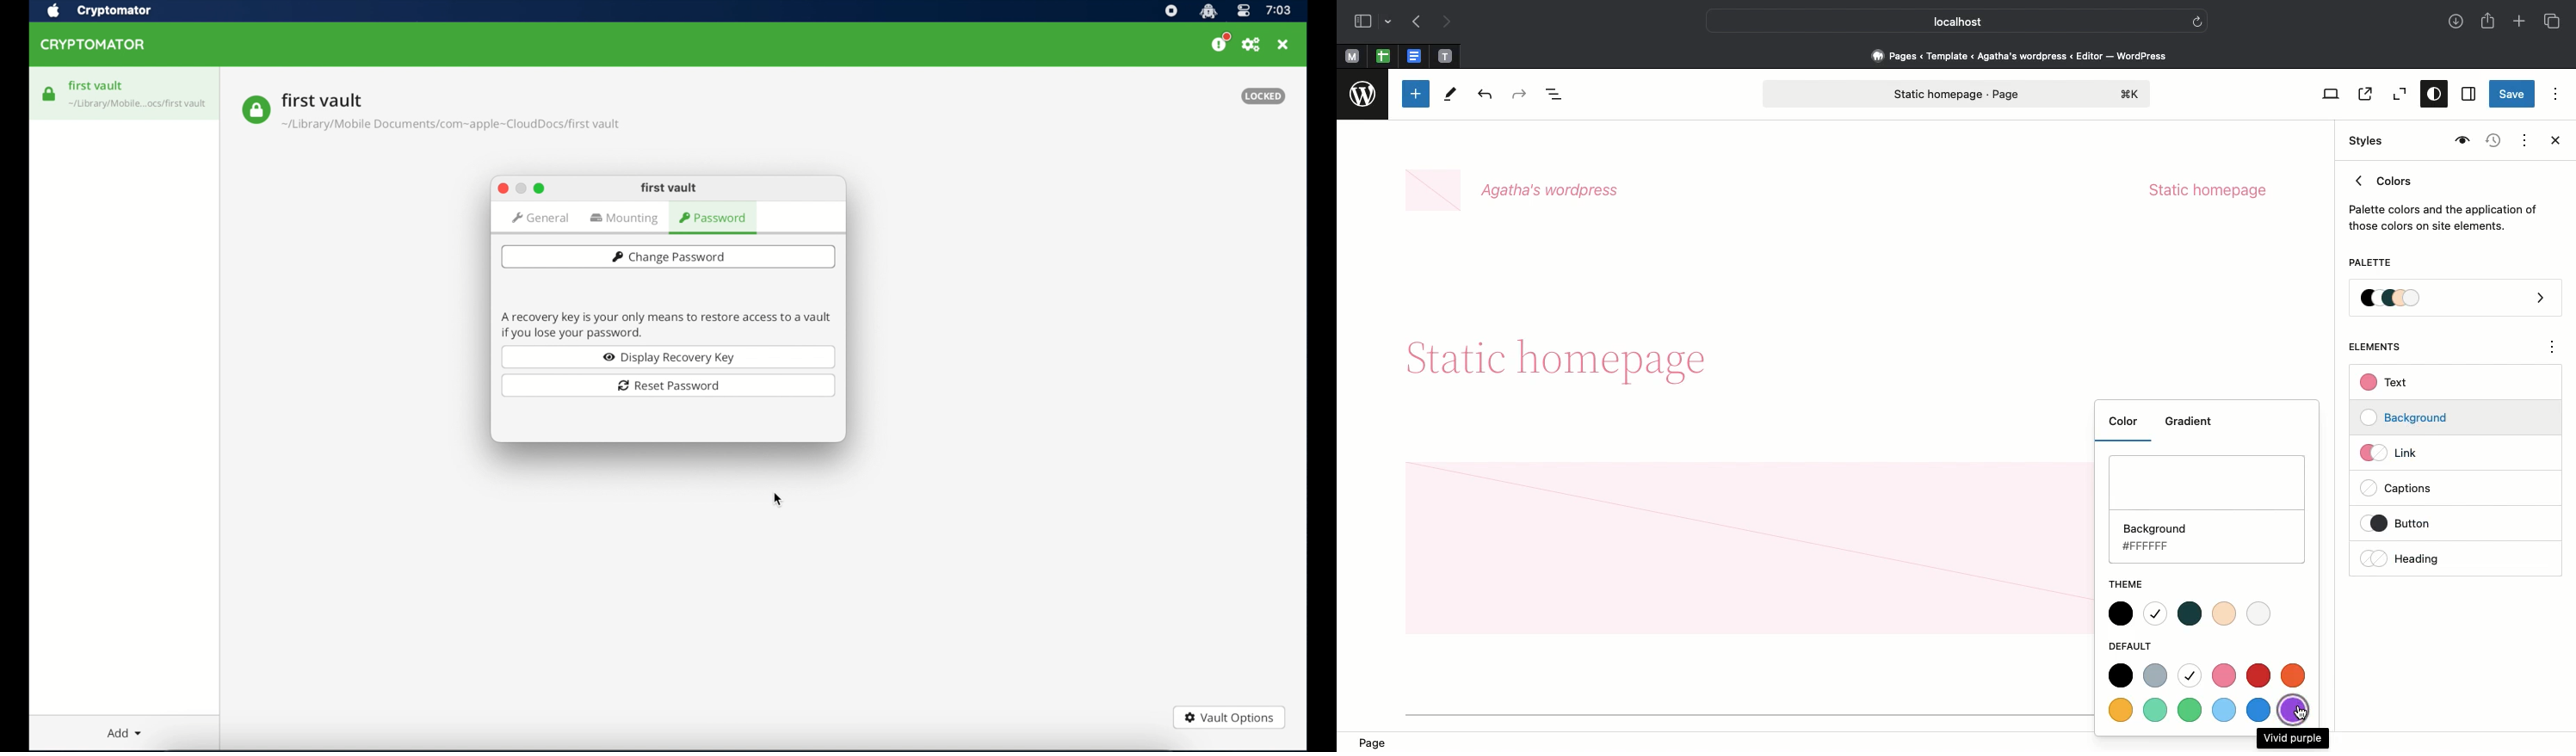 The width and height of the screenshot is (2576, 756). What do you see at coordinates (1391, 22) in the screenshot?
I see `drop-down` at bounding box center [1391, 22].